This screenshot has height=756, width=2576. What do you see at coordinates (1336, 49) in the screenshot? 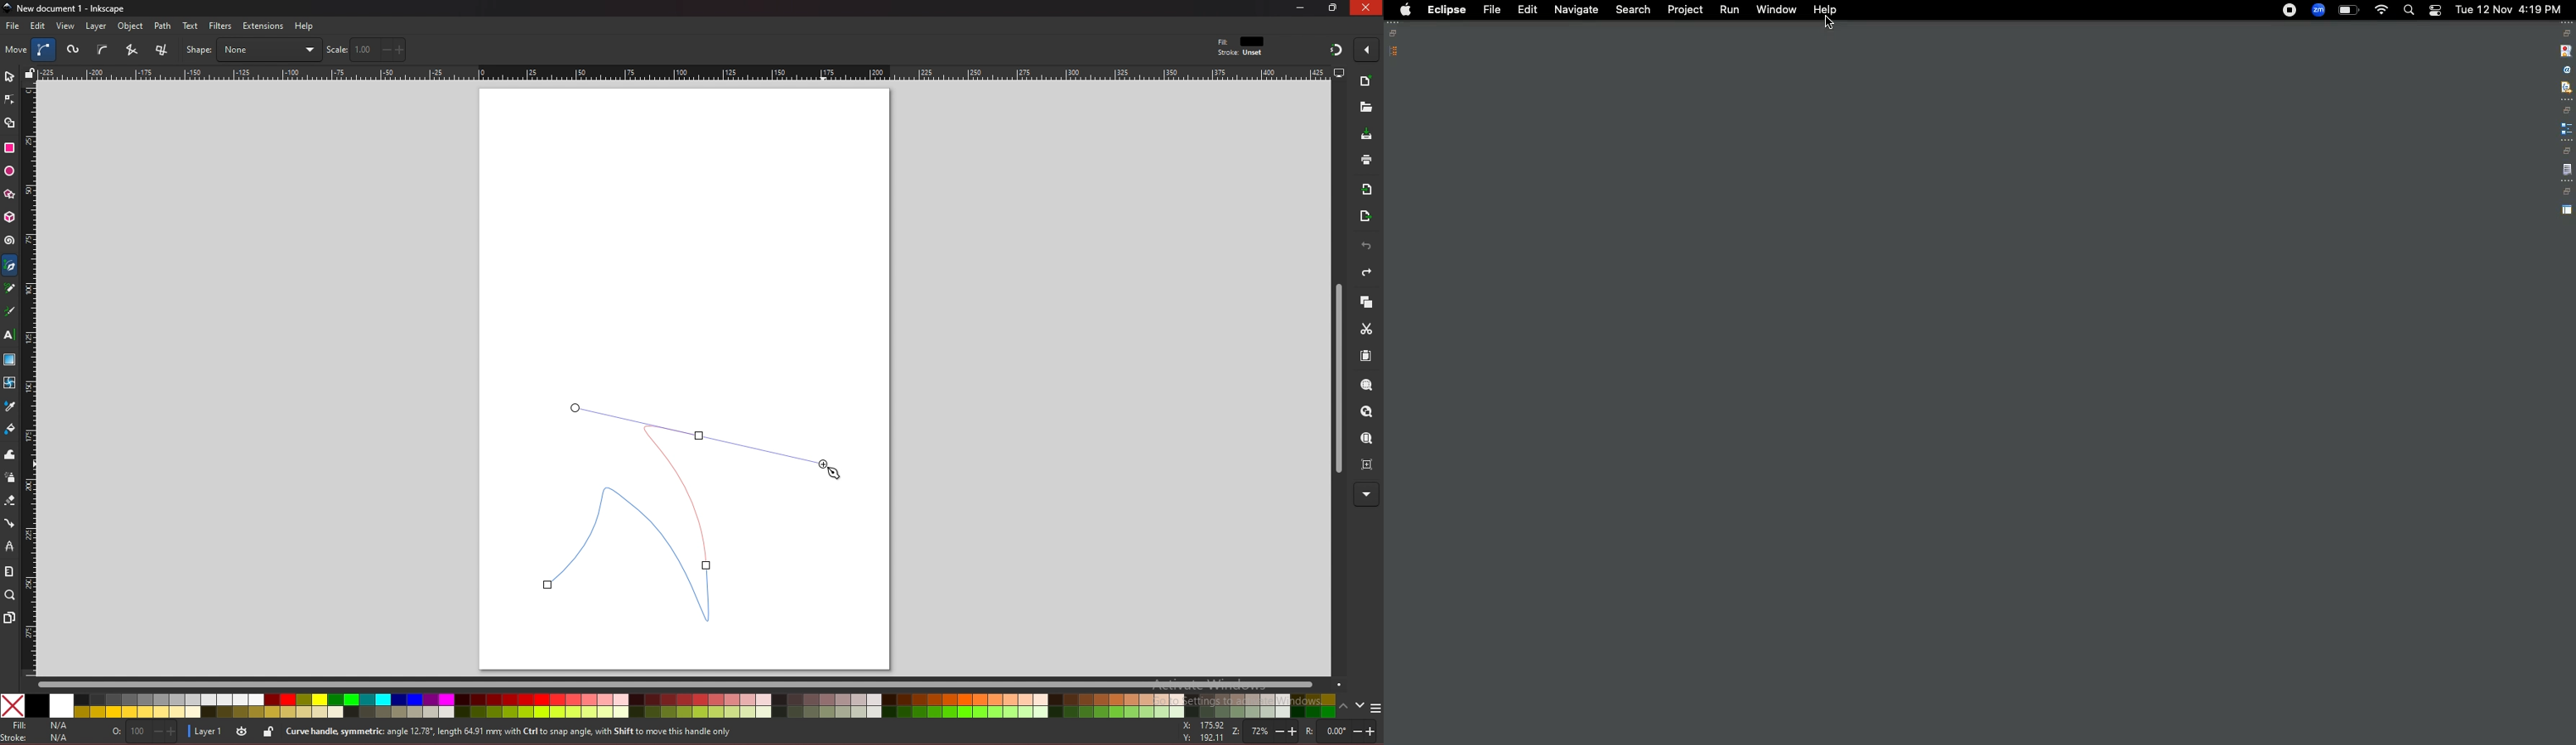
I see `snapping` at bounding box center [1336, 49].